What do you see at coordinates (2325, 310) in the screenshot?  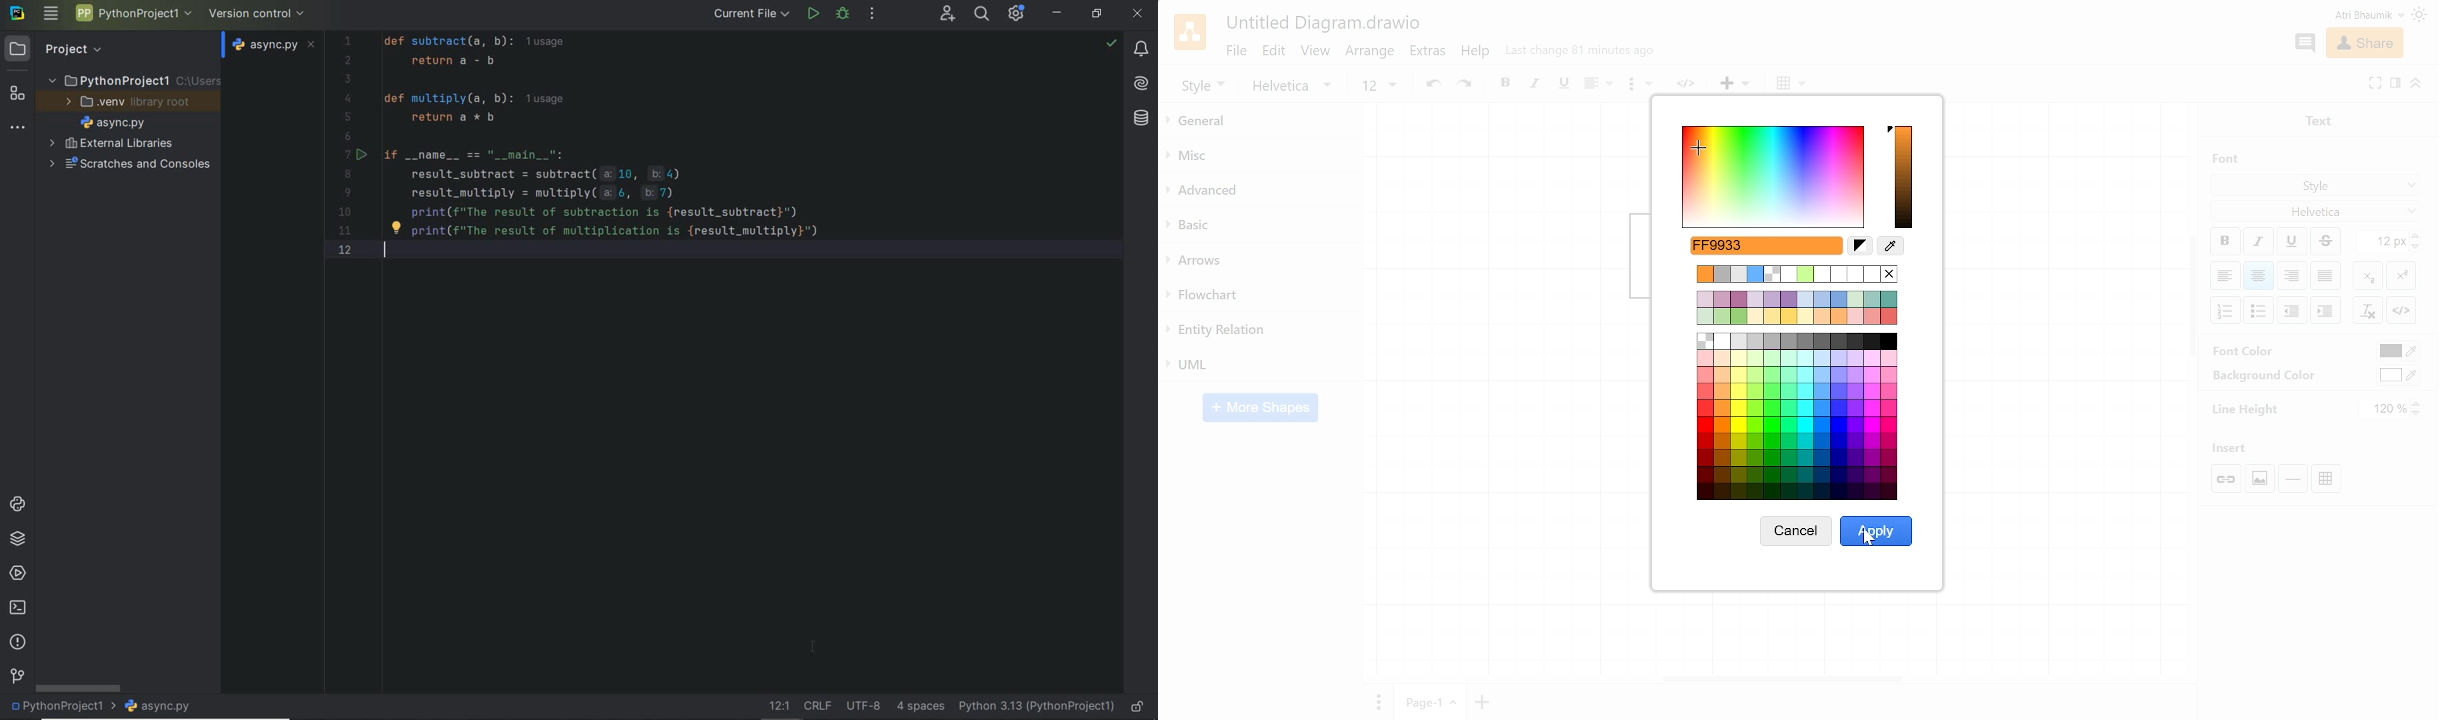 I see `Decrease indent` at bounding box center [2325, 310].